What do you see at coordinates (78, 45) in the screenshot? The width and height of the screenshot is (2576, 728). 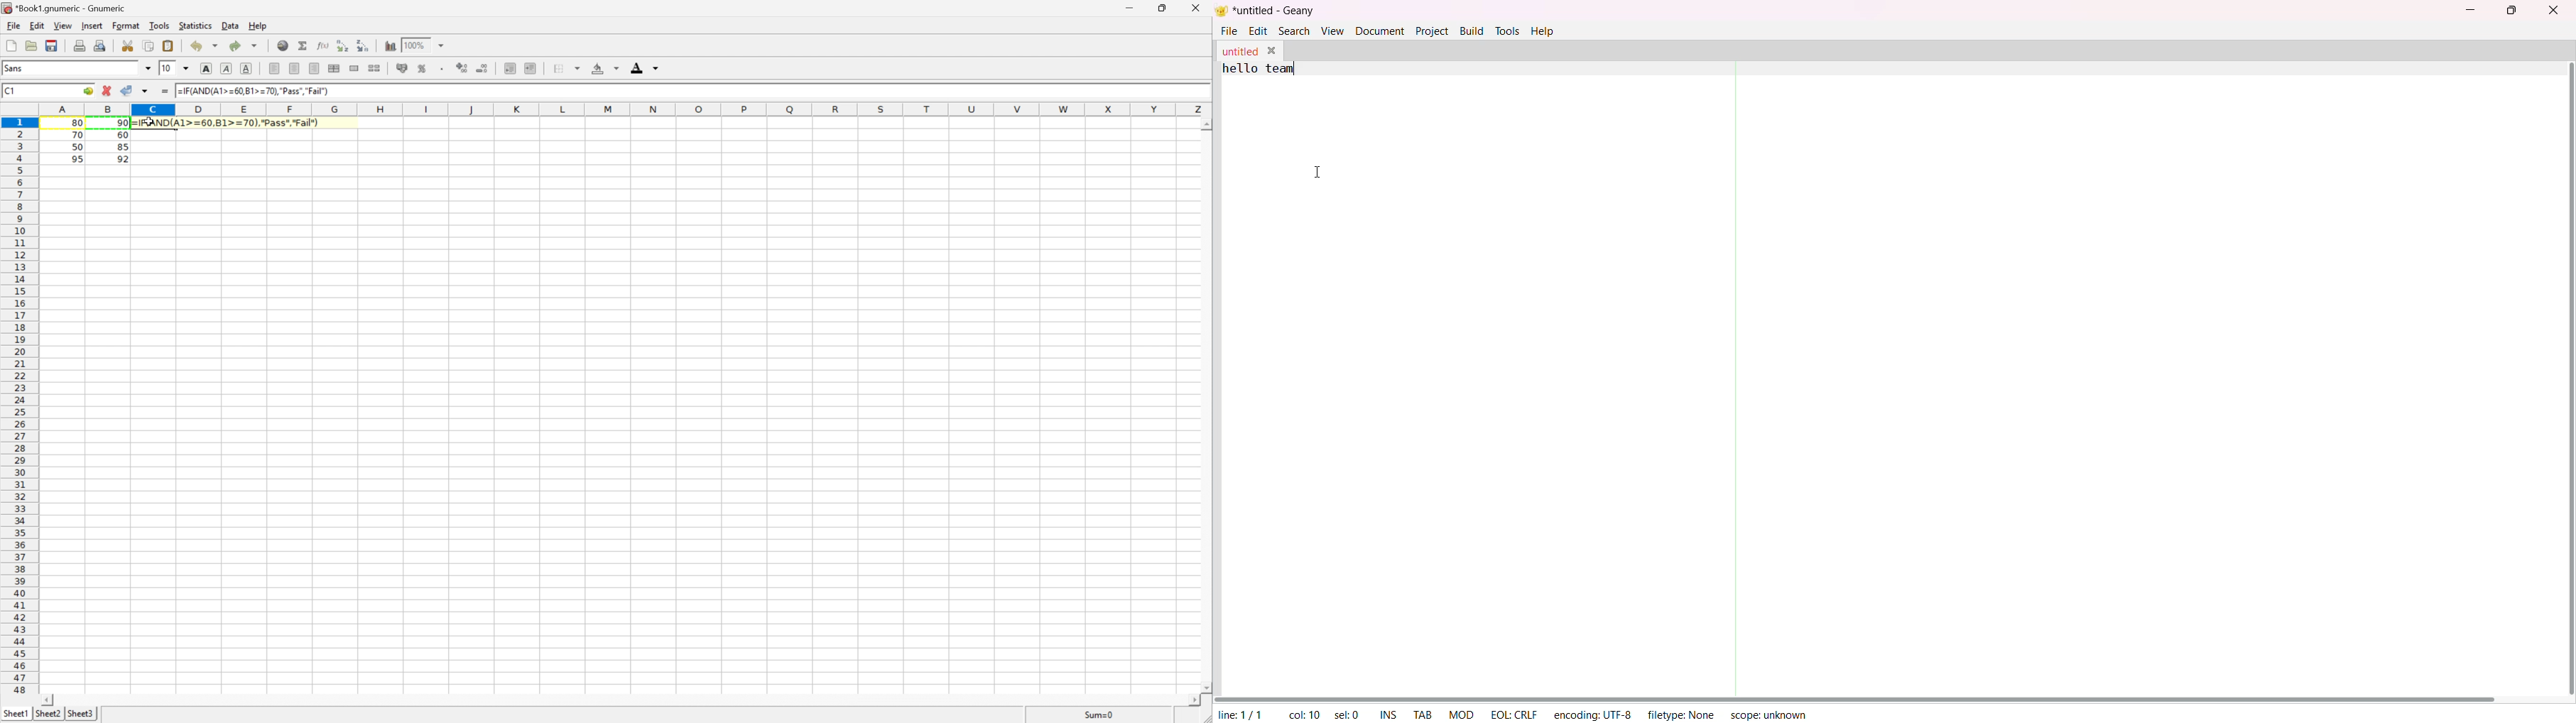 I see `Print the current file` at bounding box center [78, 45].